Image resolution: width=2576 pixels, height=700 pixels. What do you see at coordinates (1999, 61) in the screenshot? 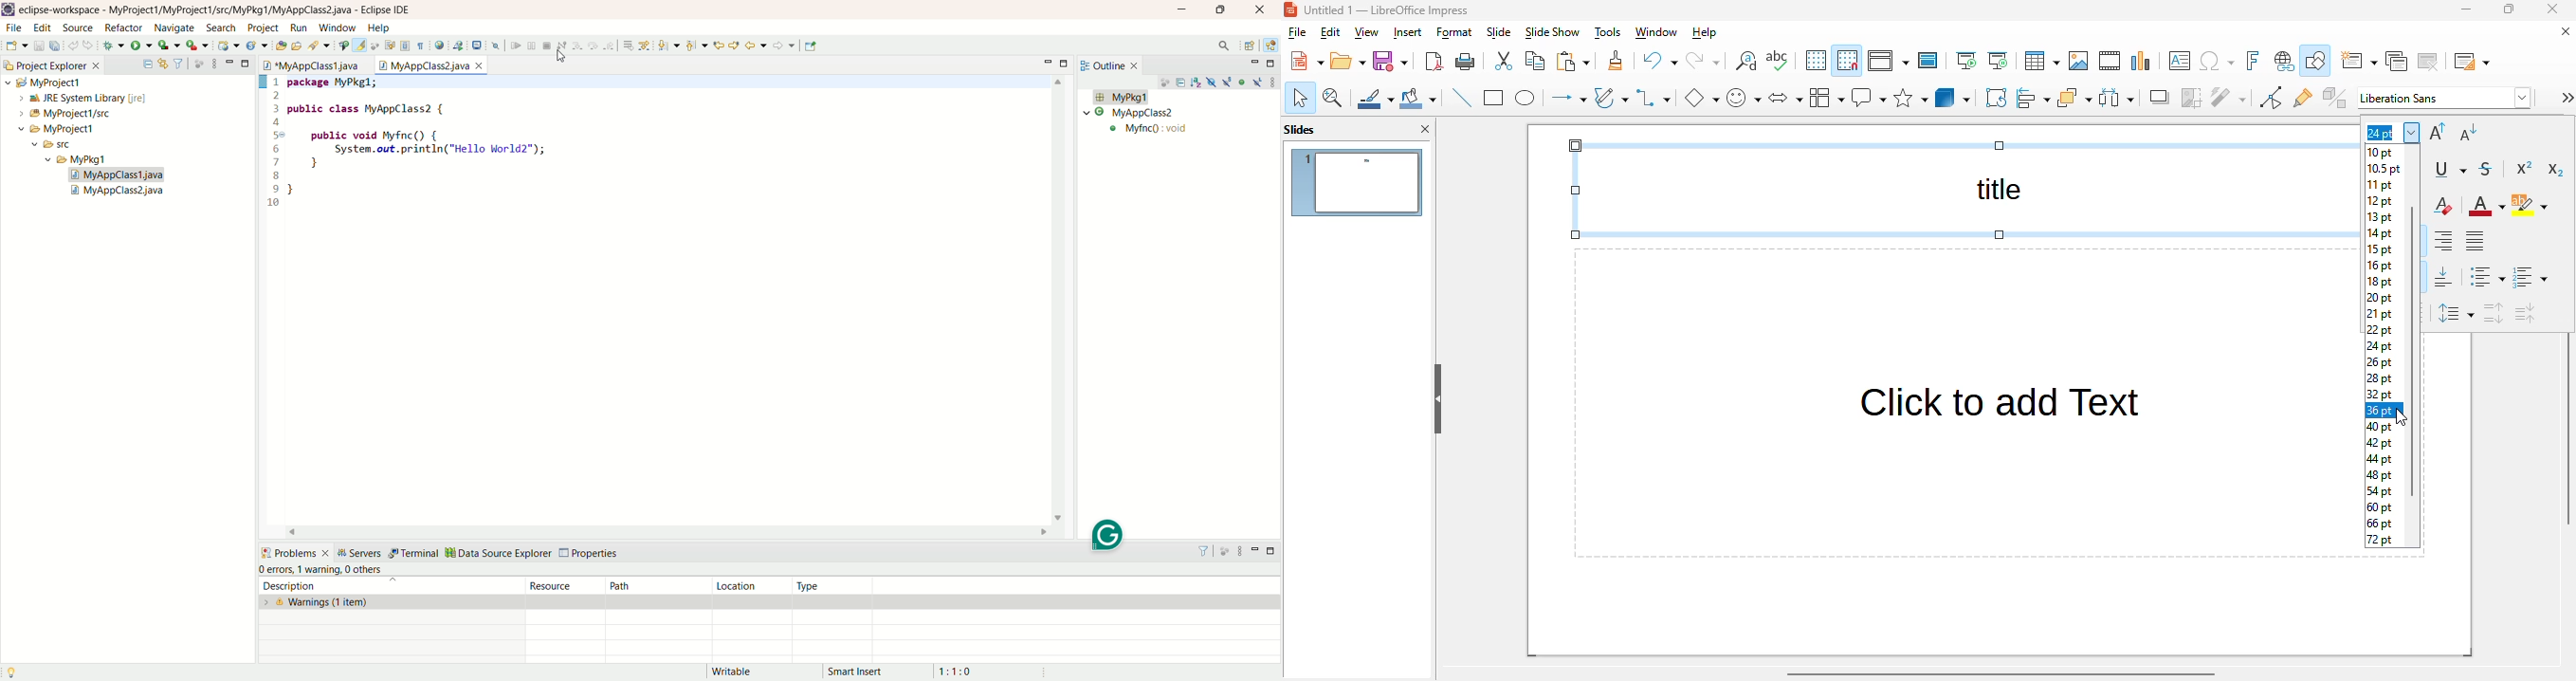
I see `start from current slide` at bounding box center [1999, 61].